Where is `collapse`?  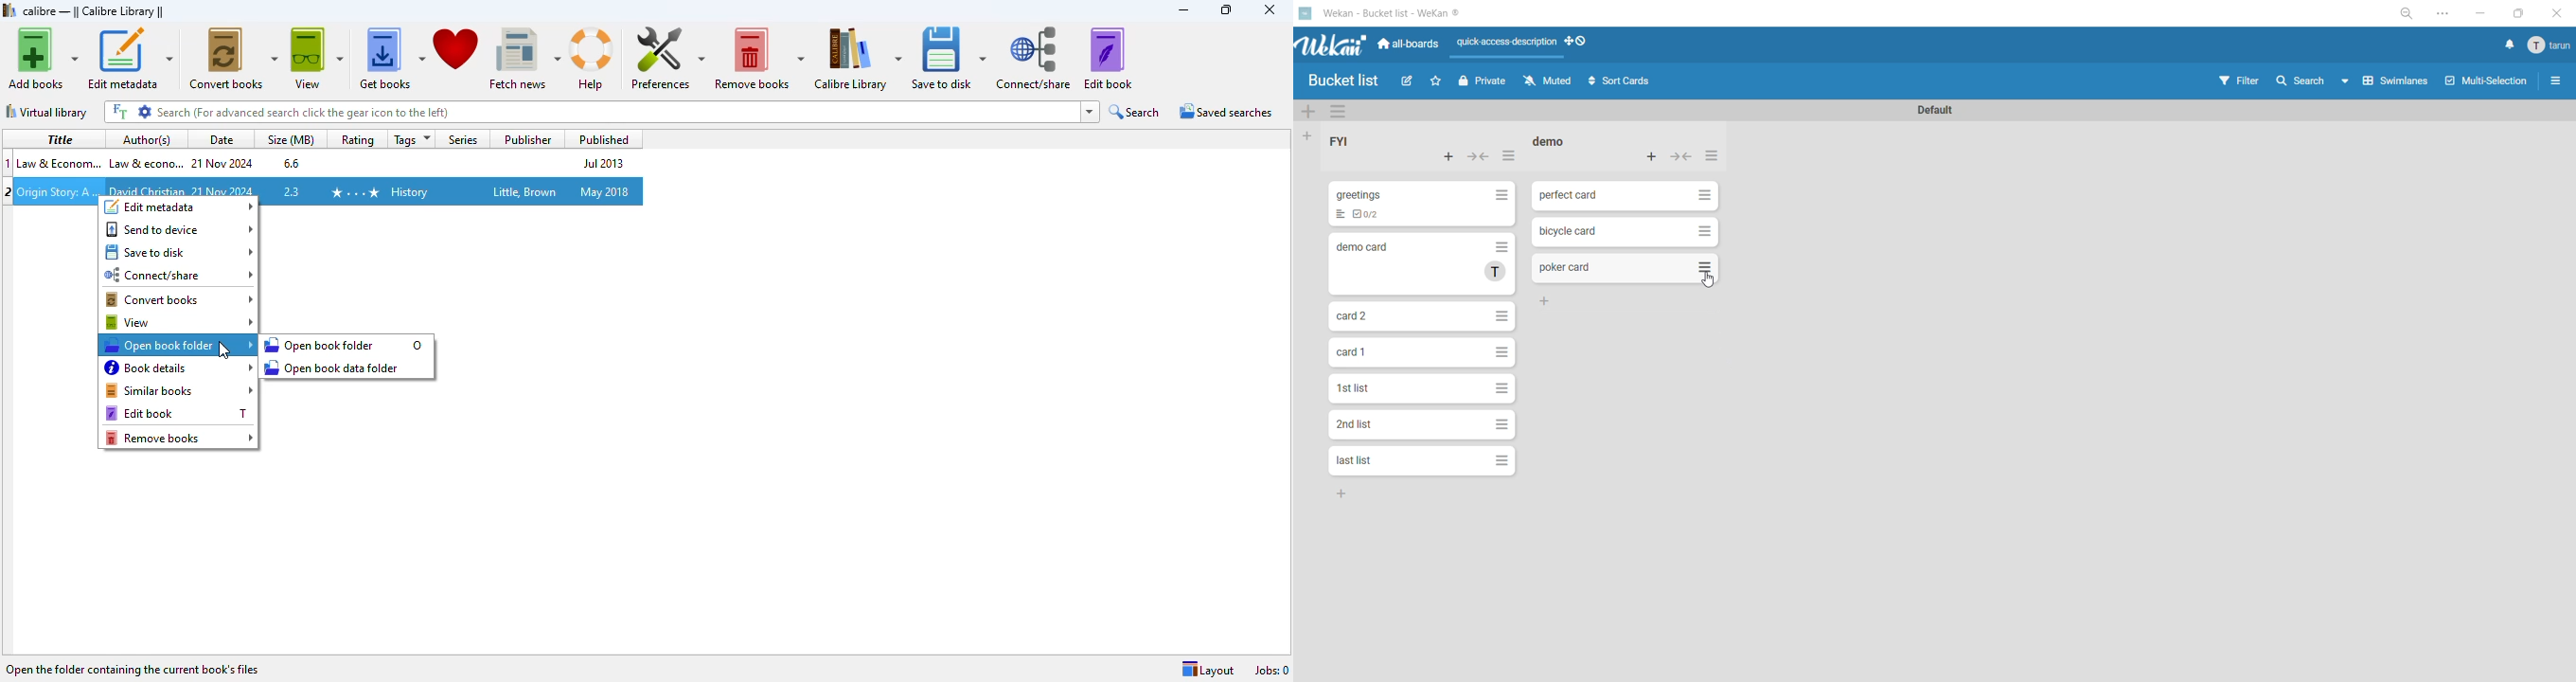 collapse is located at coordinates (1681, 159).